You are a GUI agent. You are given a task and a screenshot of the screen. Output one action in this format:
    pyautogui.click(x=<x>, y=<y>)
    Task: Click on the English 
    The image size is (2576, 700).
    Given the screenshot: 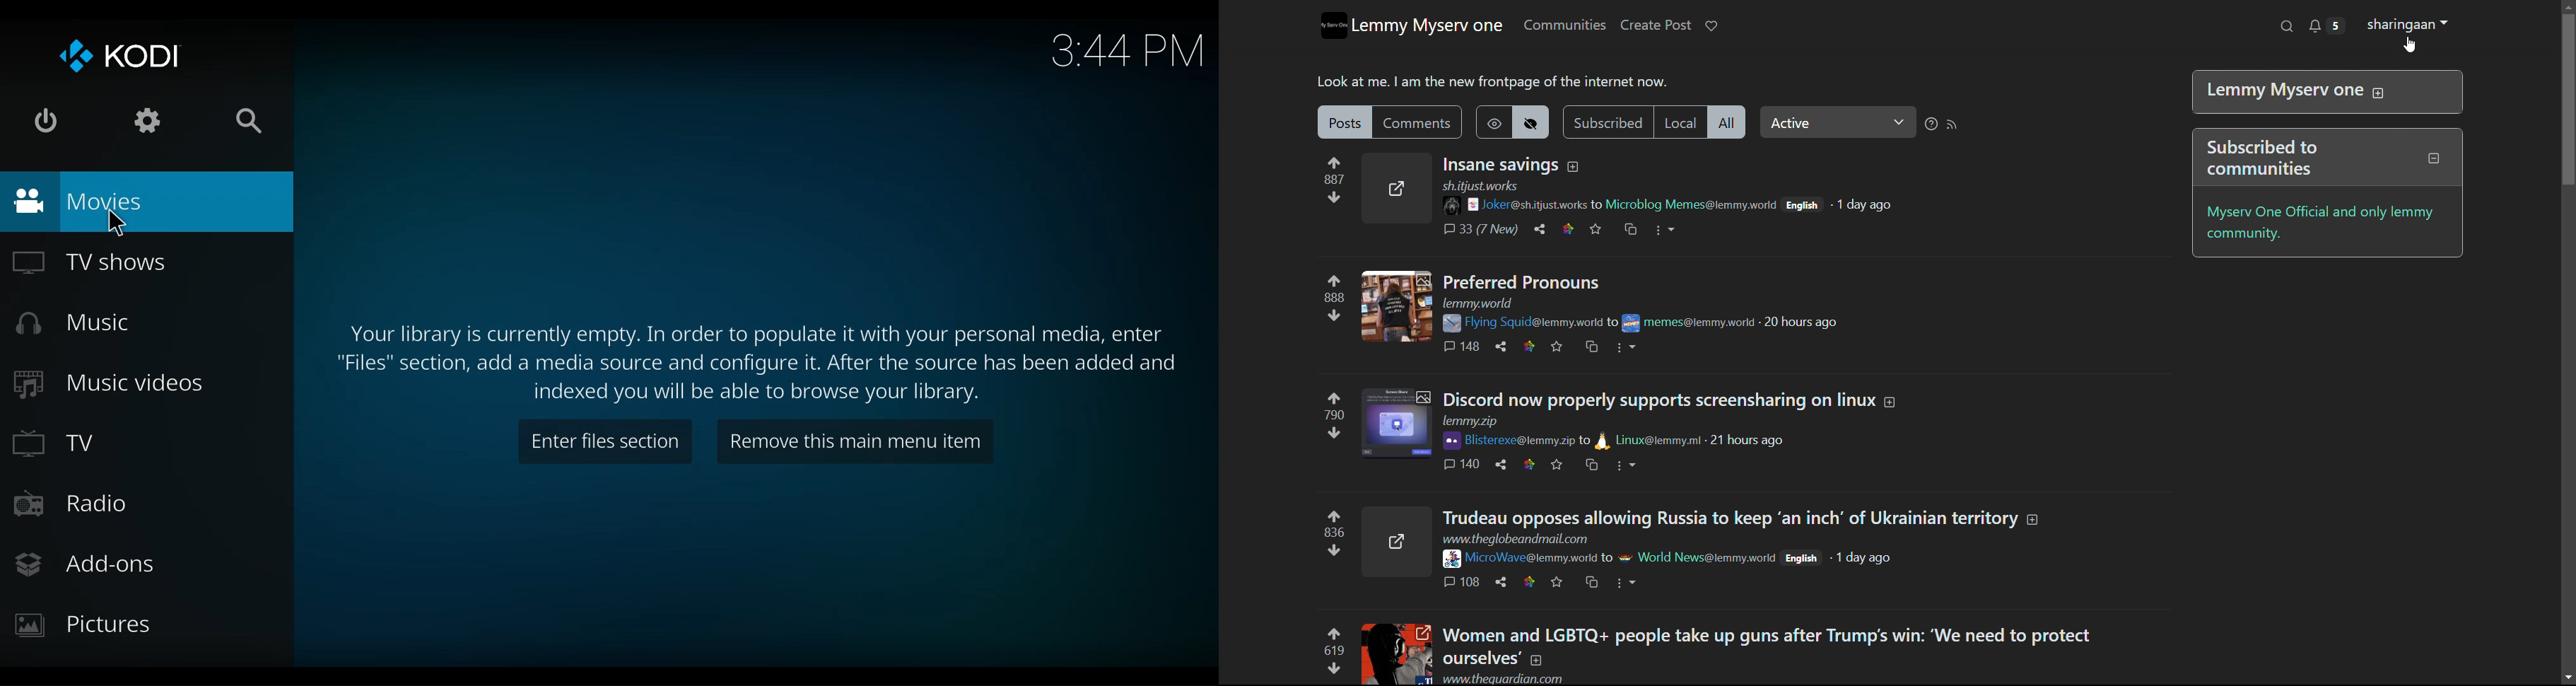 What is the action you would take?
    pyautogui.click(x=1801, y=205)
    